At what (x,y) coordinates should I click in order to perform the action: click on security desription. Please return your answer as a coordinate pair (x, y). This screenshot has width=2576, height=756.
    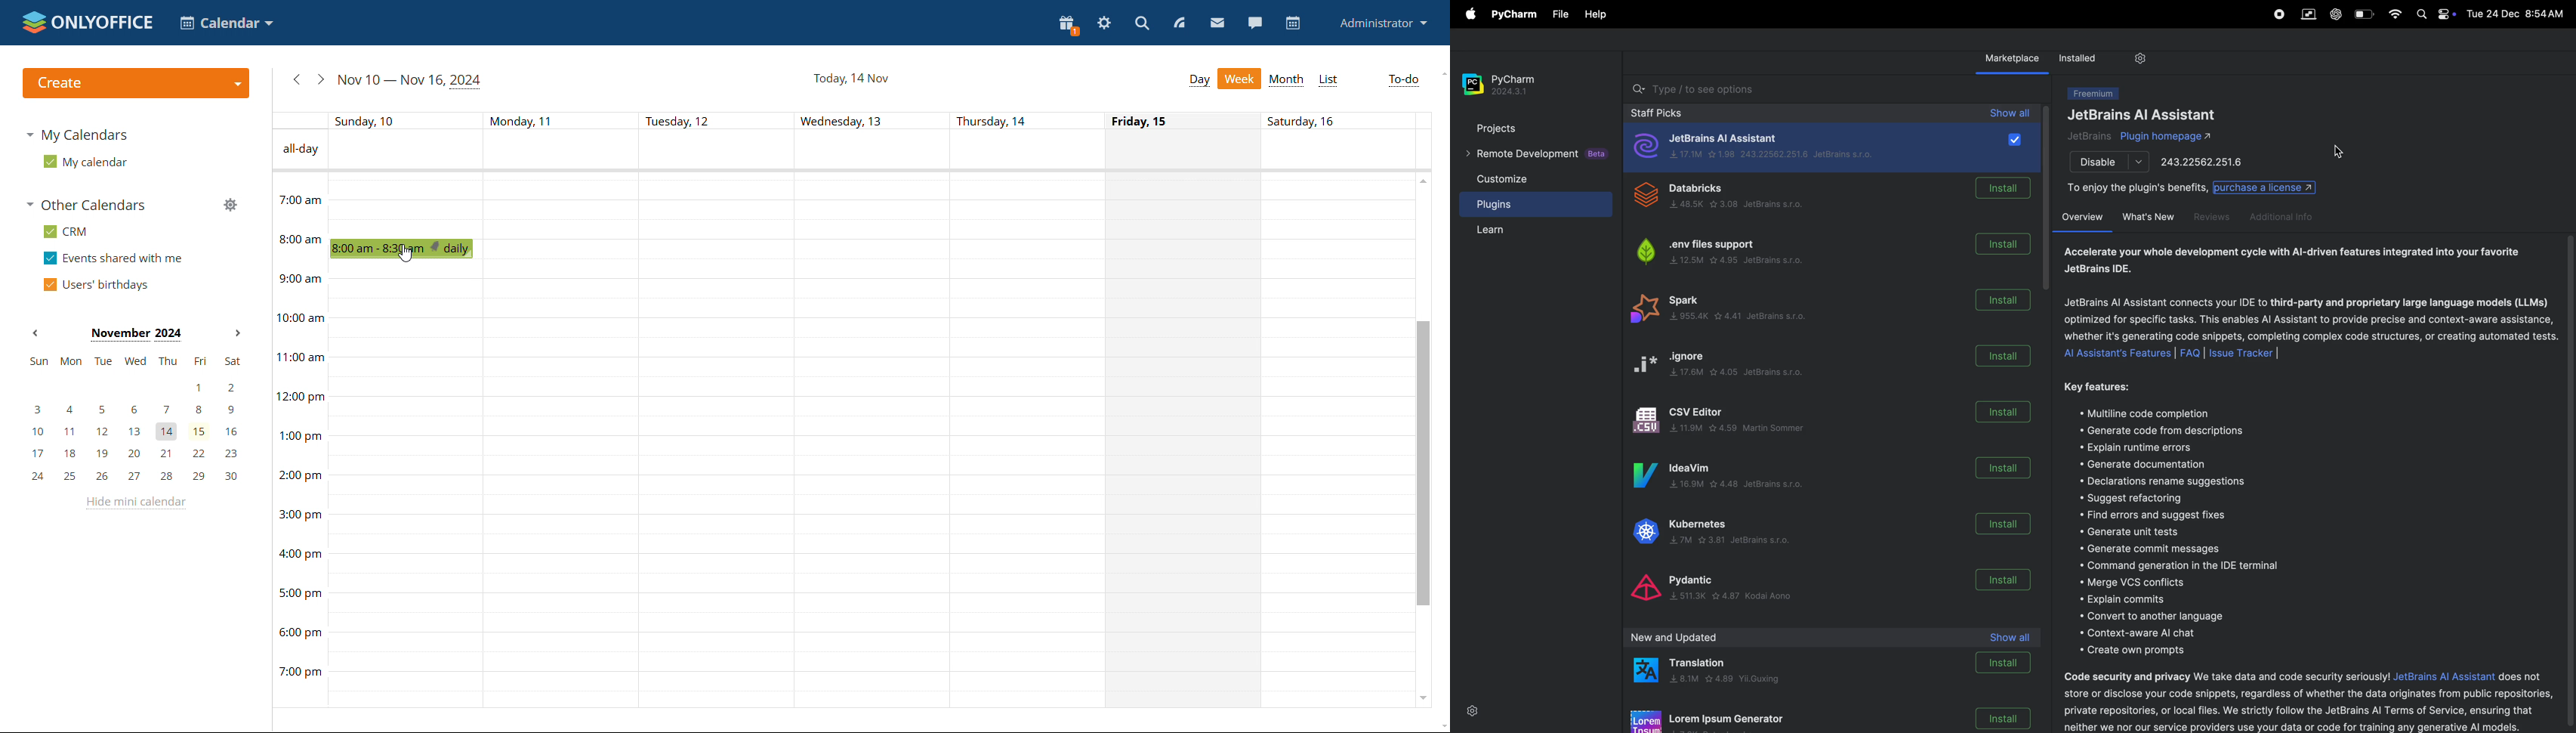
    Looking at the image, I should click on (2308, 700).